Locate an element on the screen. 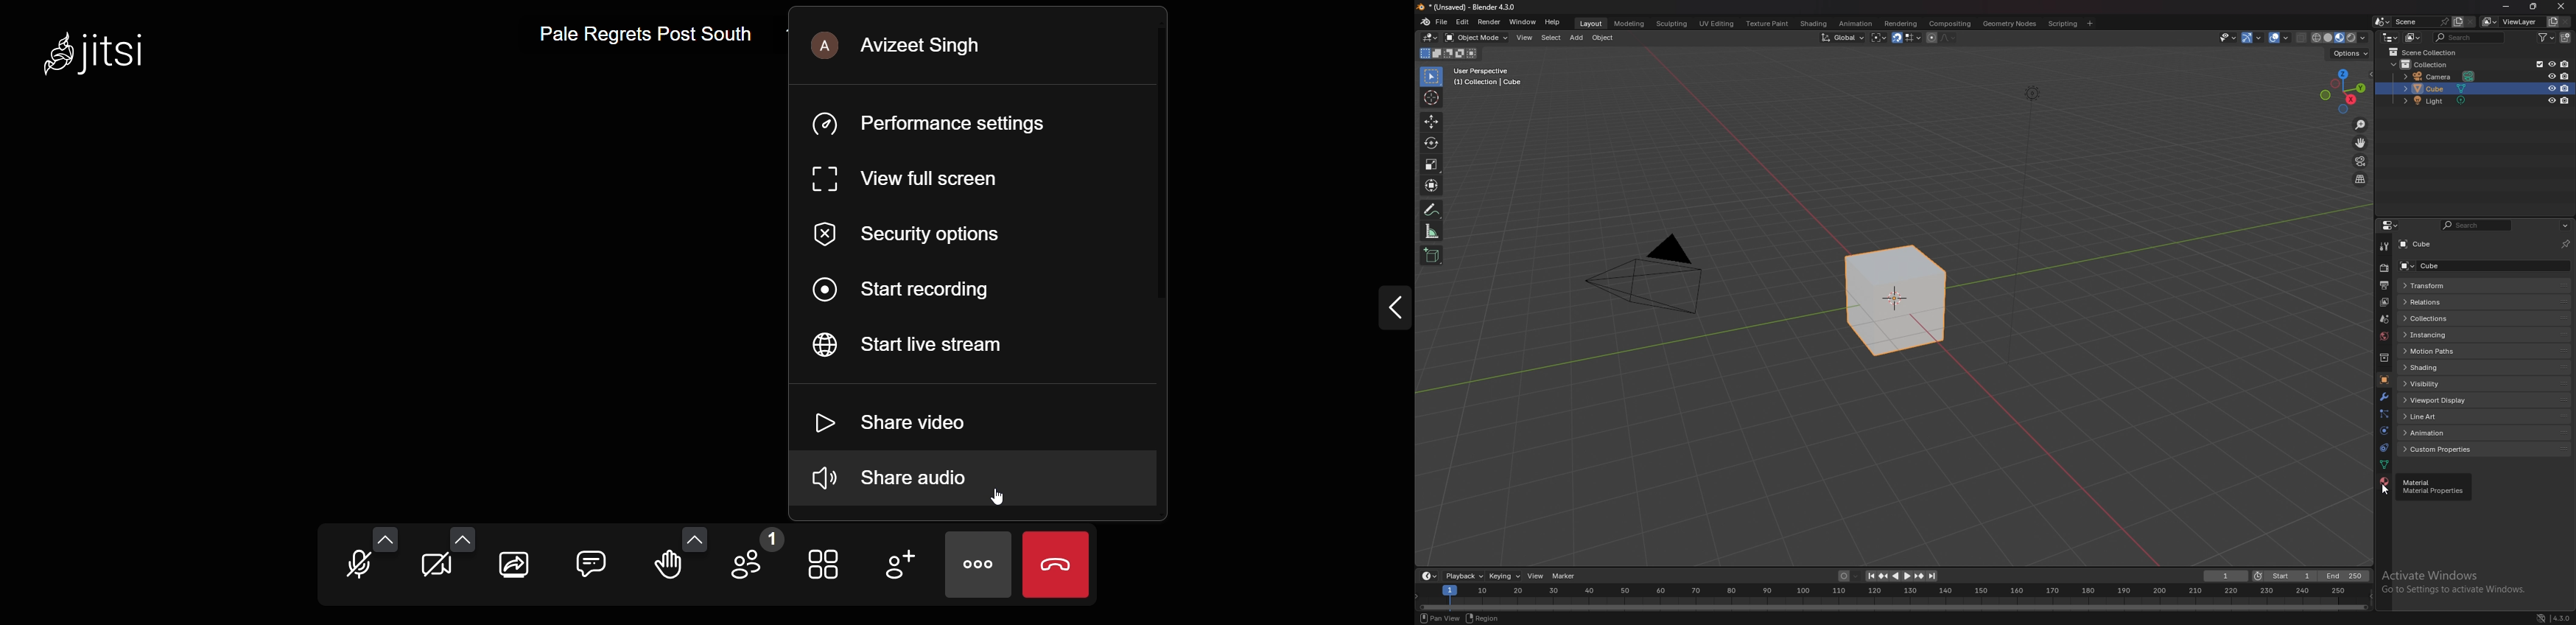  rotate is located at coordinates (1431, 144).